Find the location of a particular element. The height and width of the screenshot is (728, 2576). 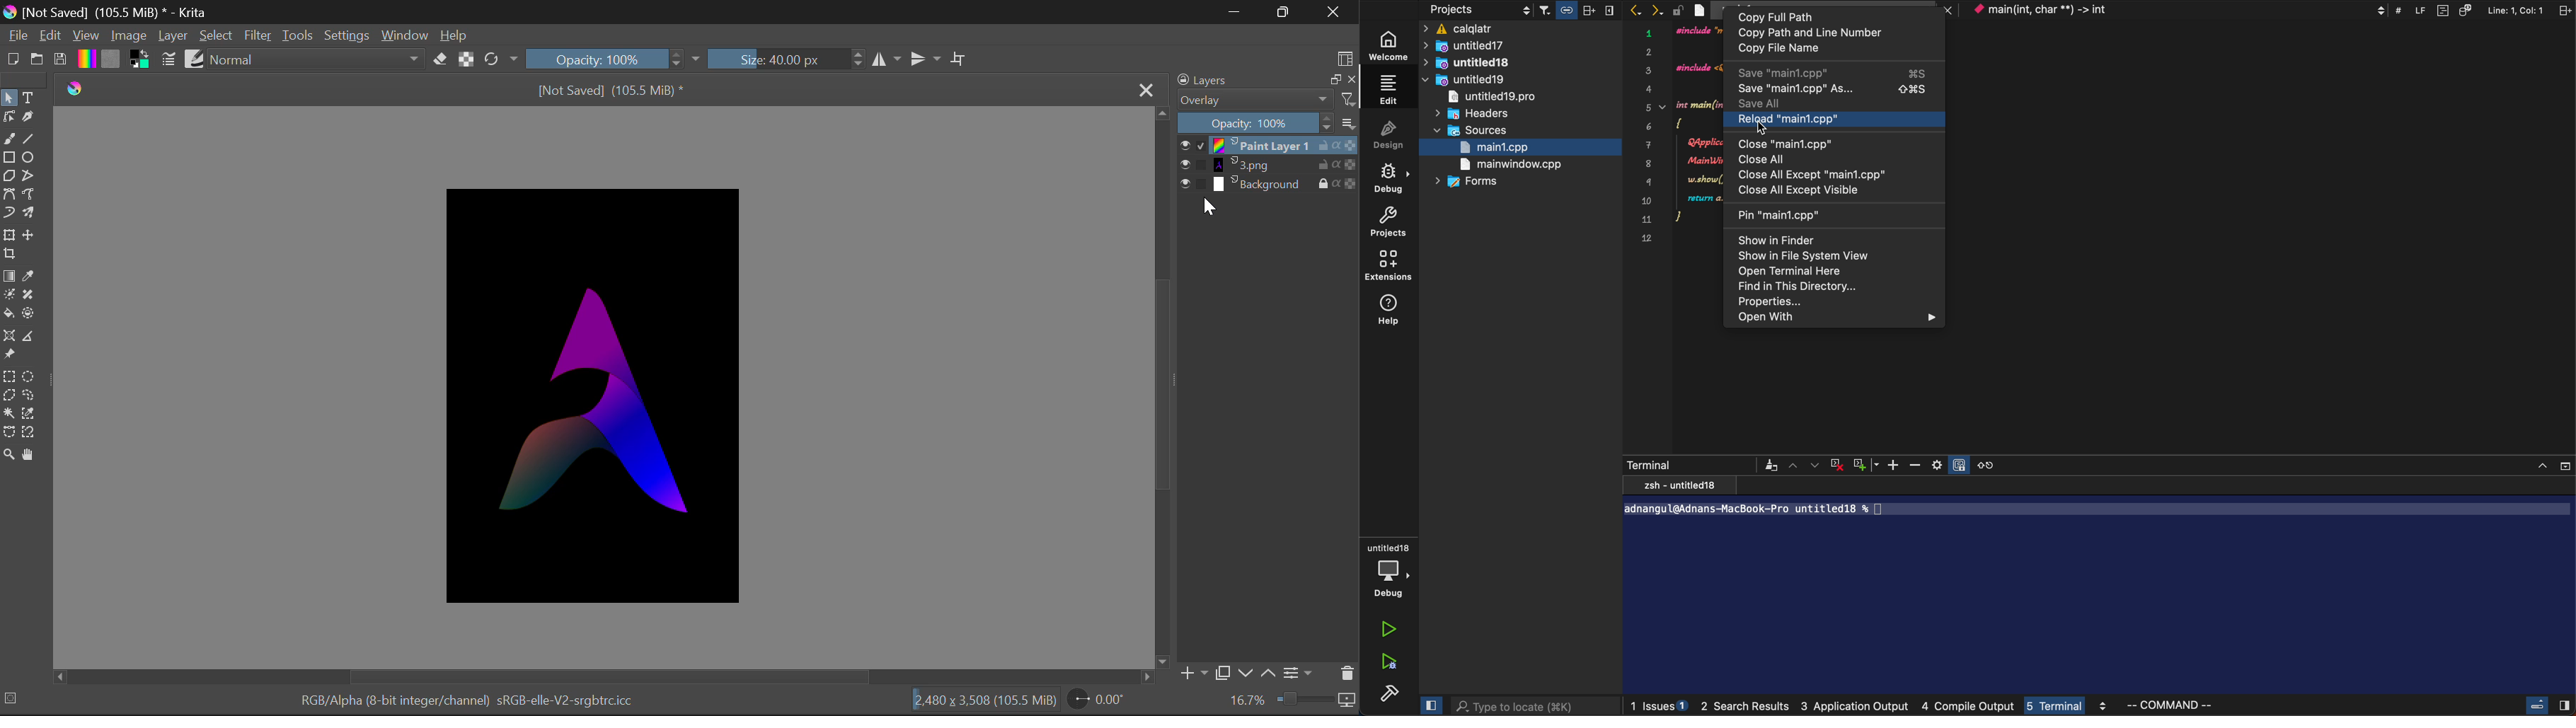

Pattern is located at coordinates (113, 62).